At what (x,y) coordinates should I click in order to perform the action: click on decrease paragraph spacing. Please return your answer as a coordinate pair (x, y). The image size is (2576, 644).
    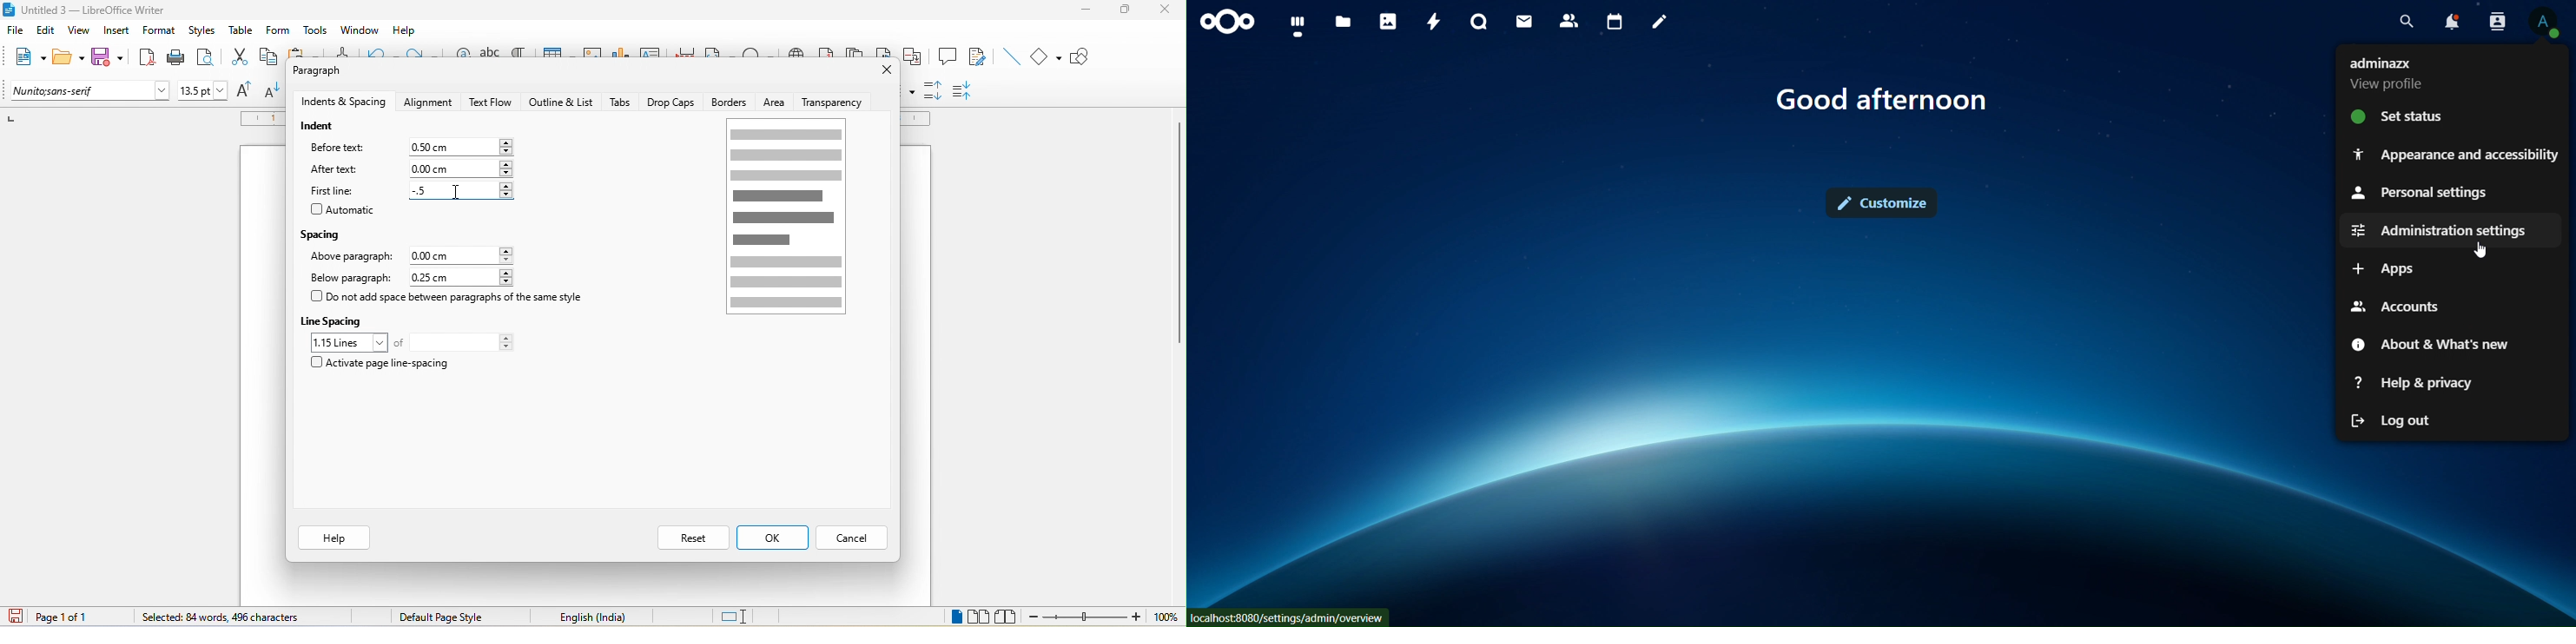
    Looking at the image, I should click on (966, 91).